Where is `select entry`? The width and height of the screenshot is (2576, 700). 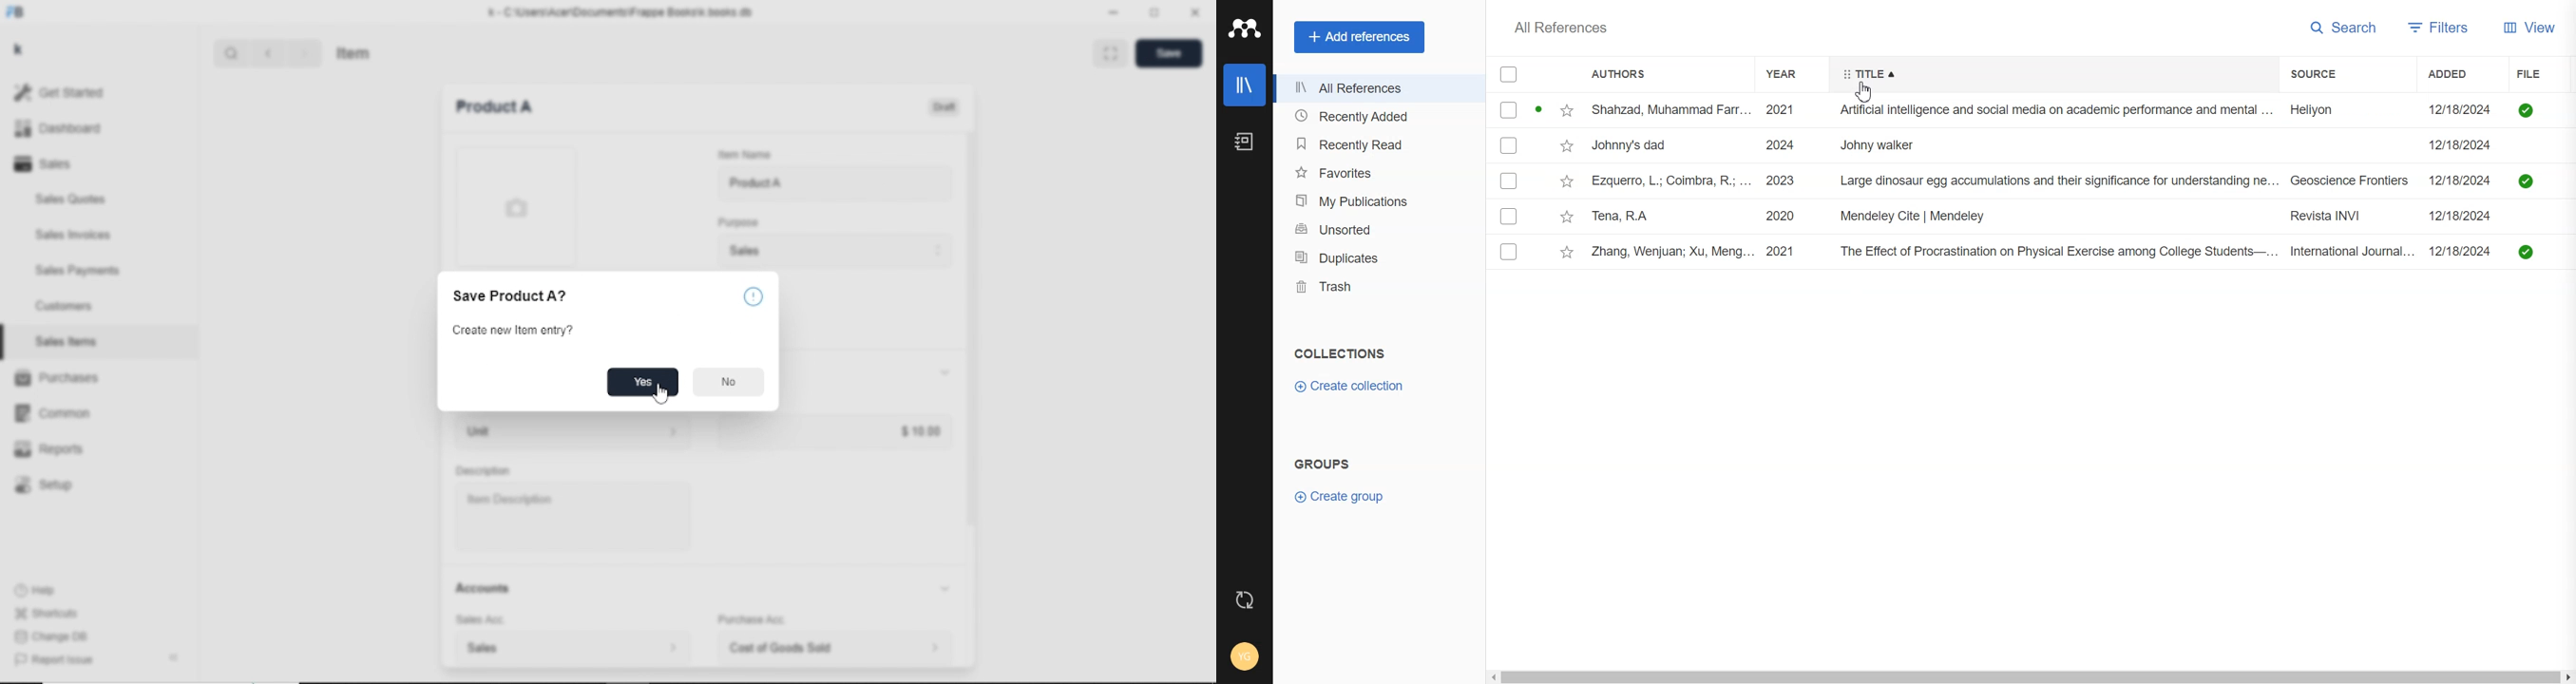
select entry is located at coordinates (1508, 145).